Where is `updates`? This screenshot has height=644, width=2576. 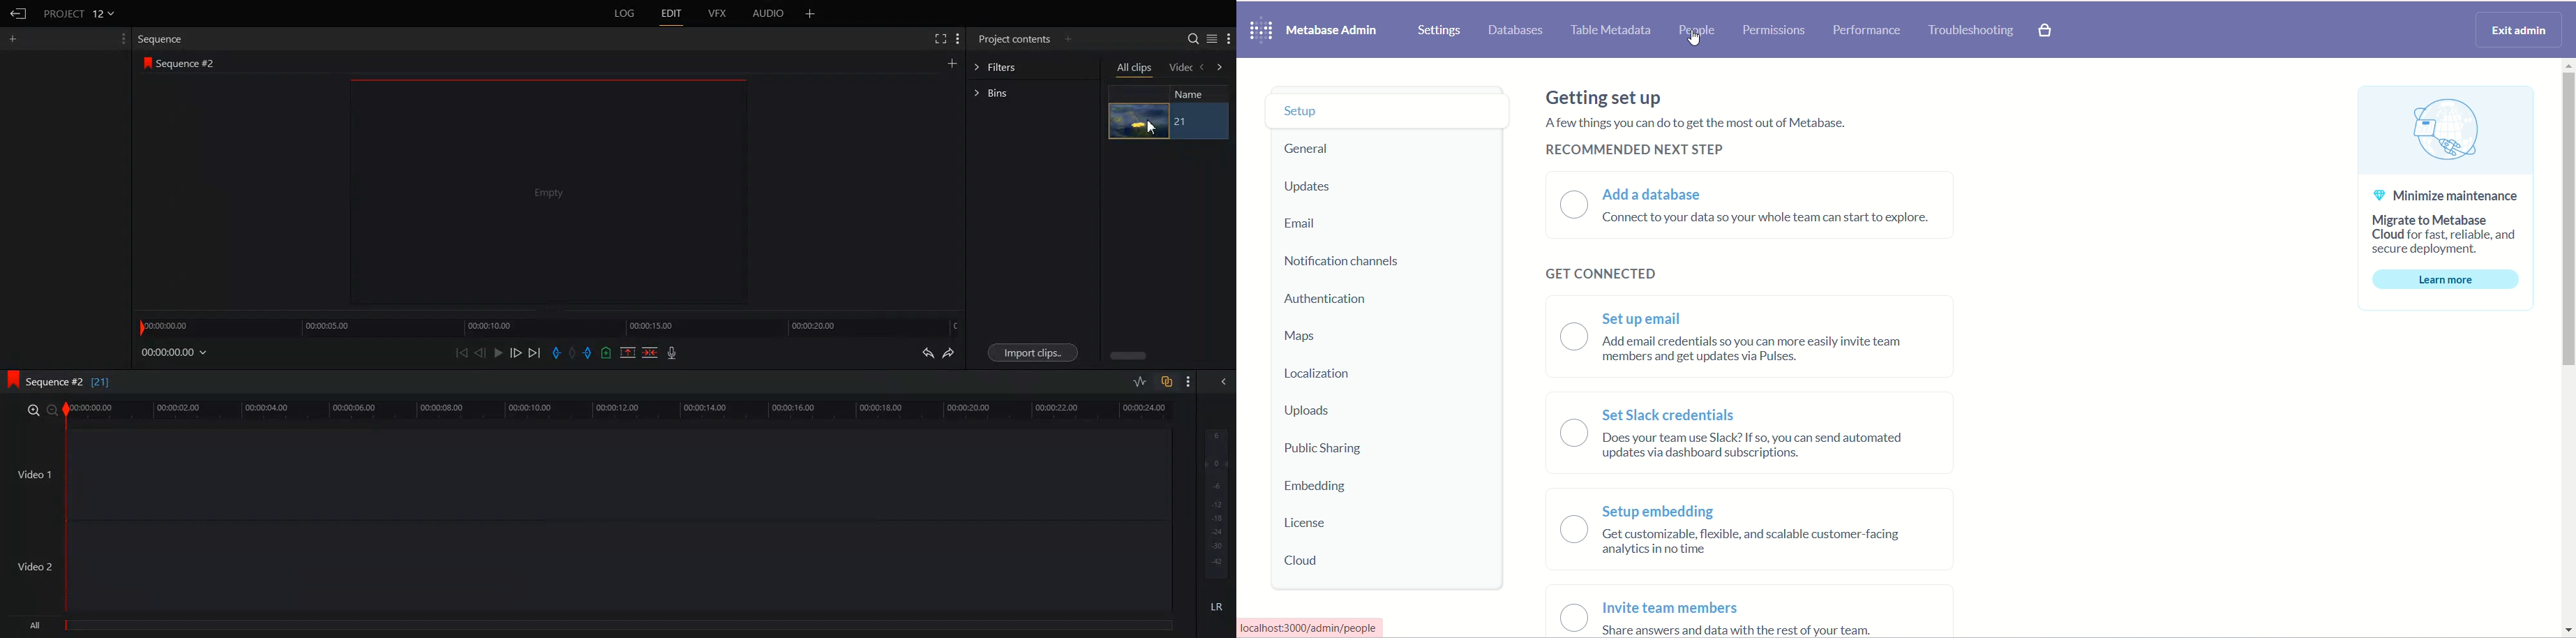
updates is located at coordinates (1314, 188).